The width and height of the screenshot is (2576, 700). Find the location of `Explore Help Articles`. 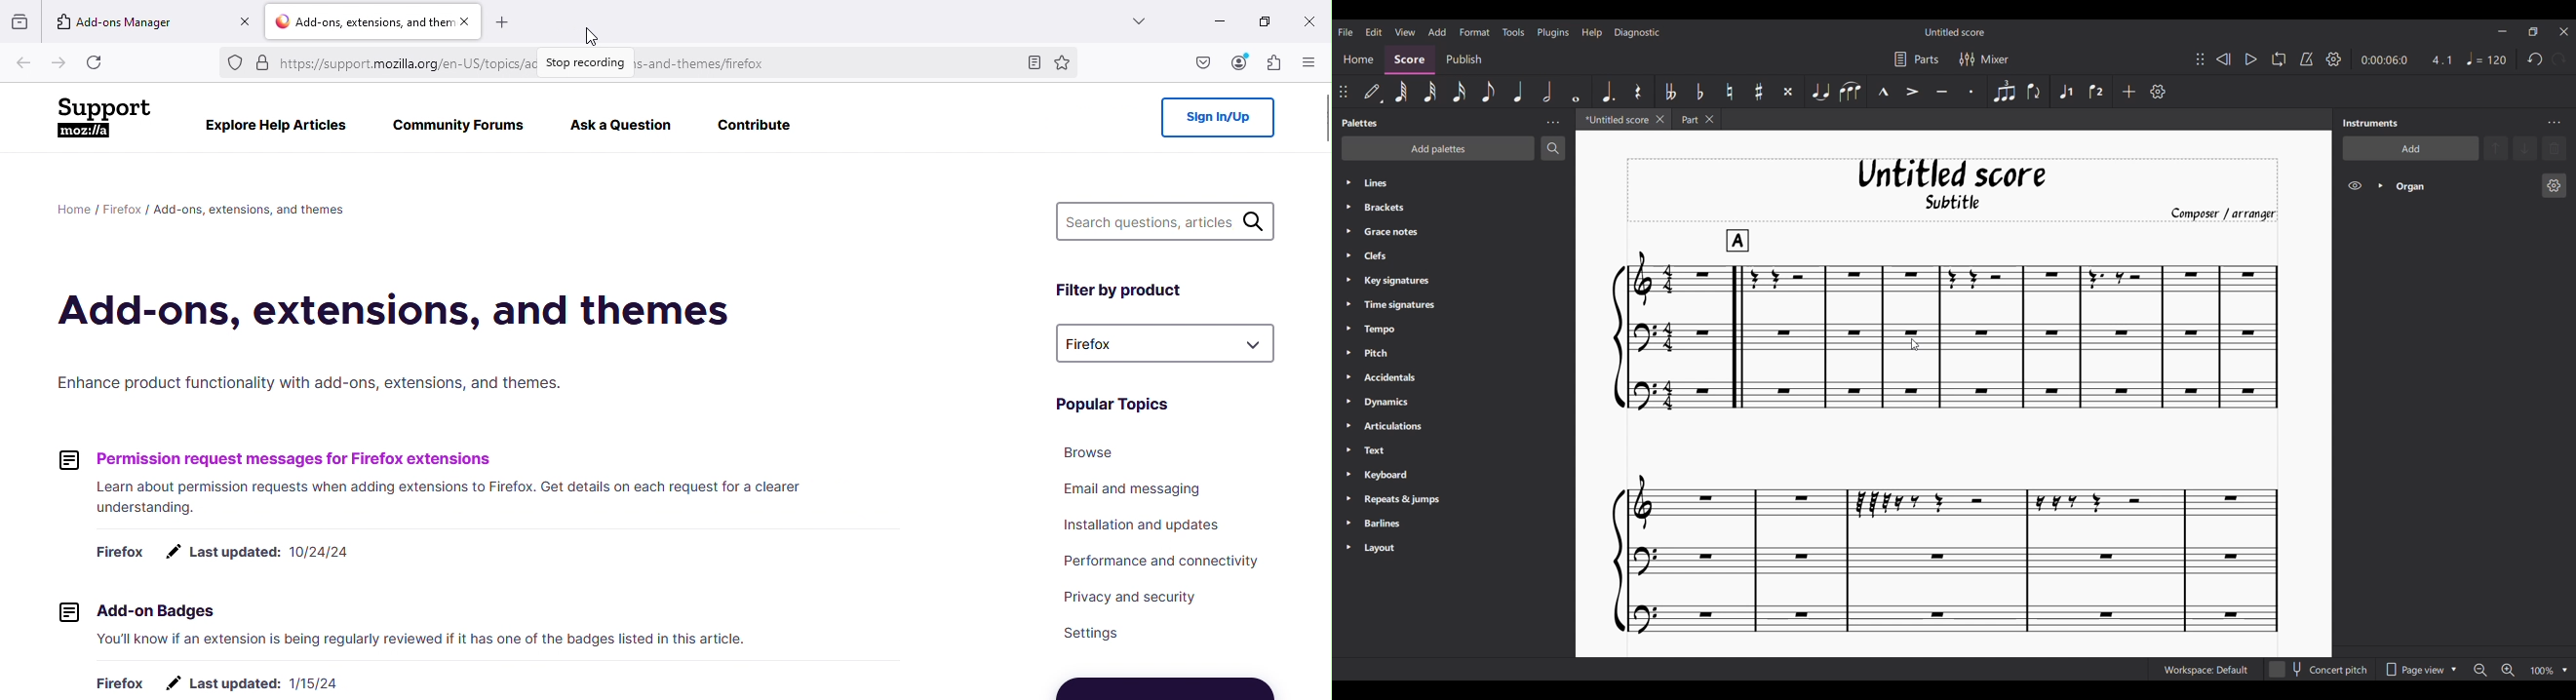

Explore Help Articles is located at coordinates (277, 127).